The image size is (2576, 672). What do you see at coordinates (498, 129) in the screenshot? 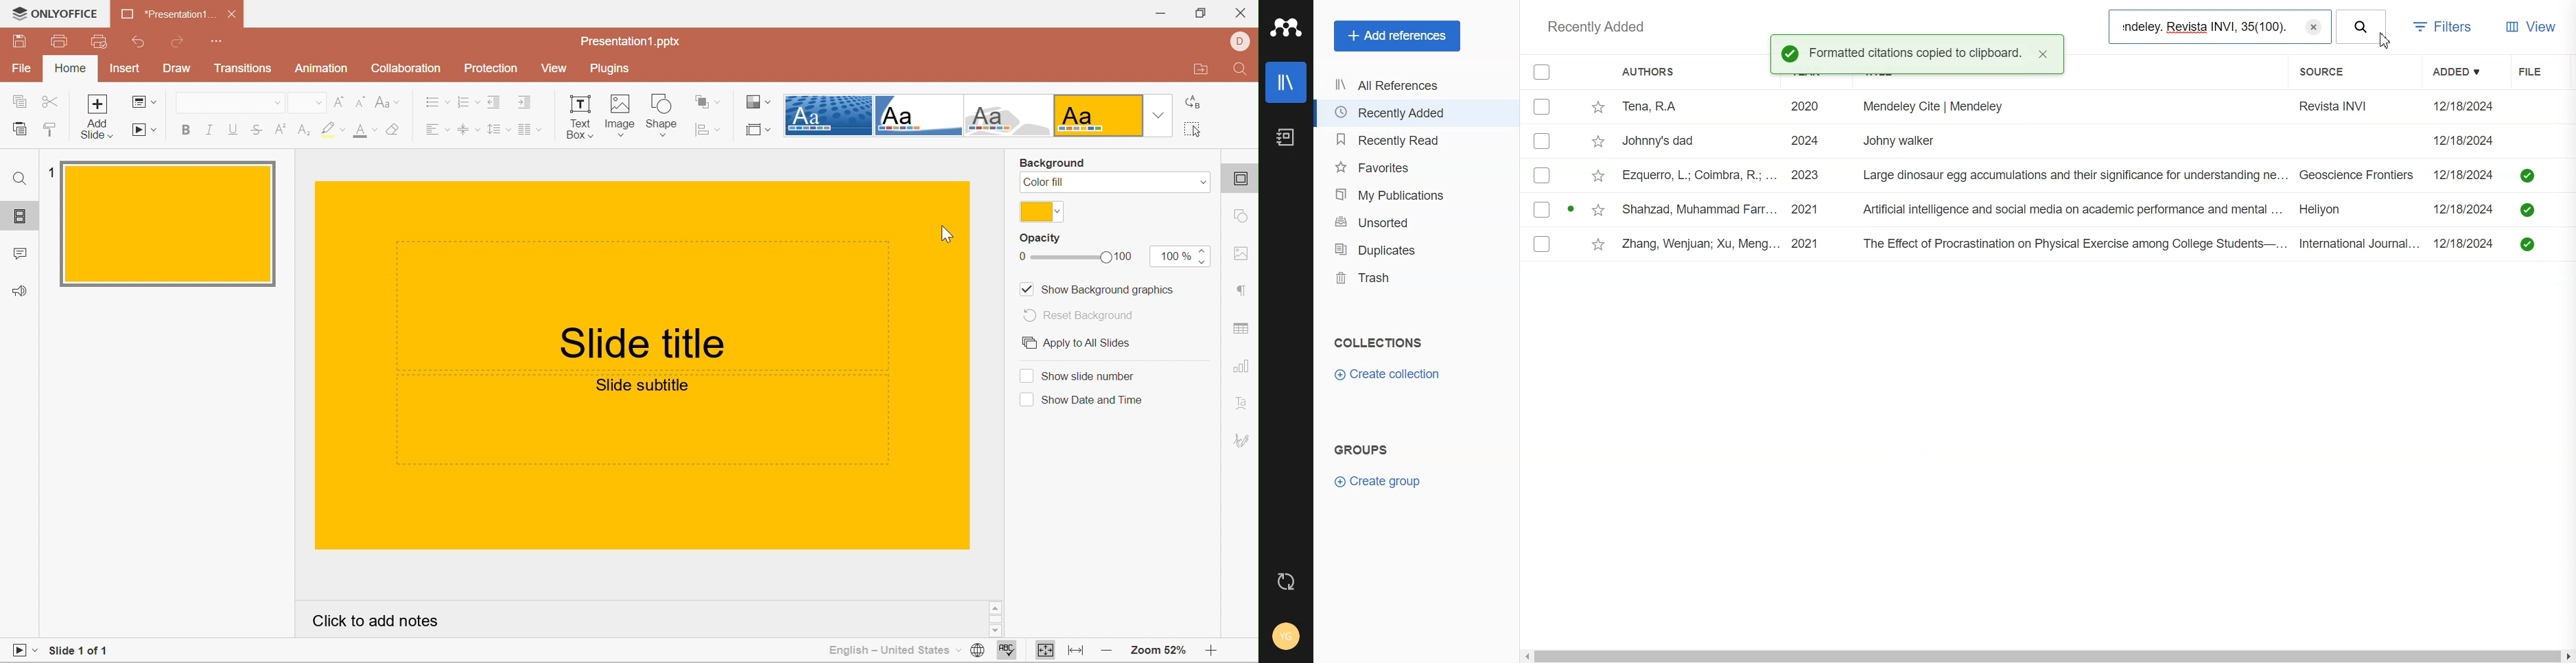
I see `Line spacing` at bounding box center [498, 129].